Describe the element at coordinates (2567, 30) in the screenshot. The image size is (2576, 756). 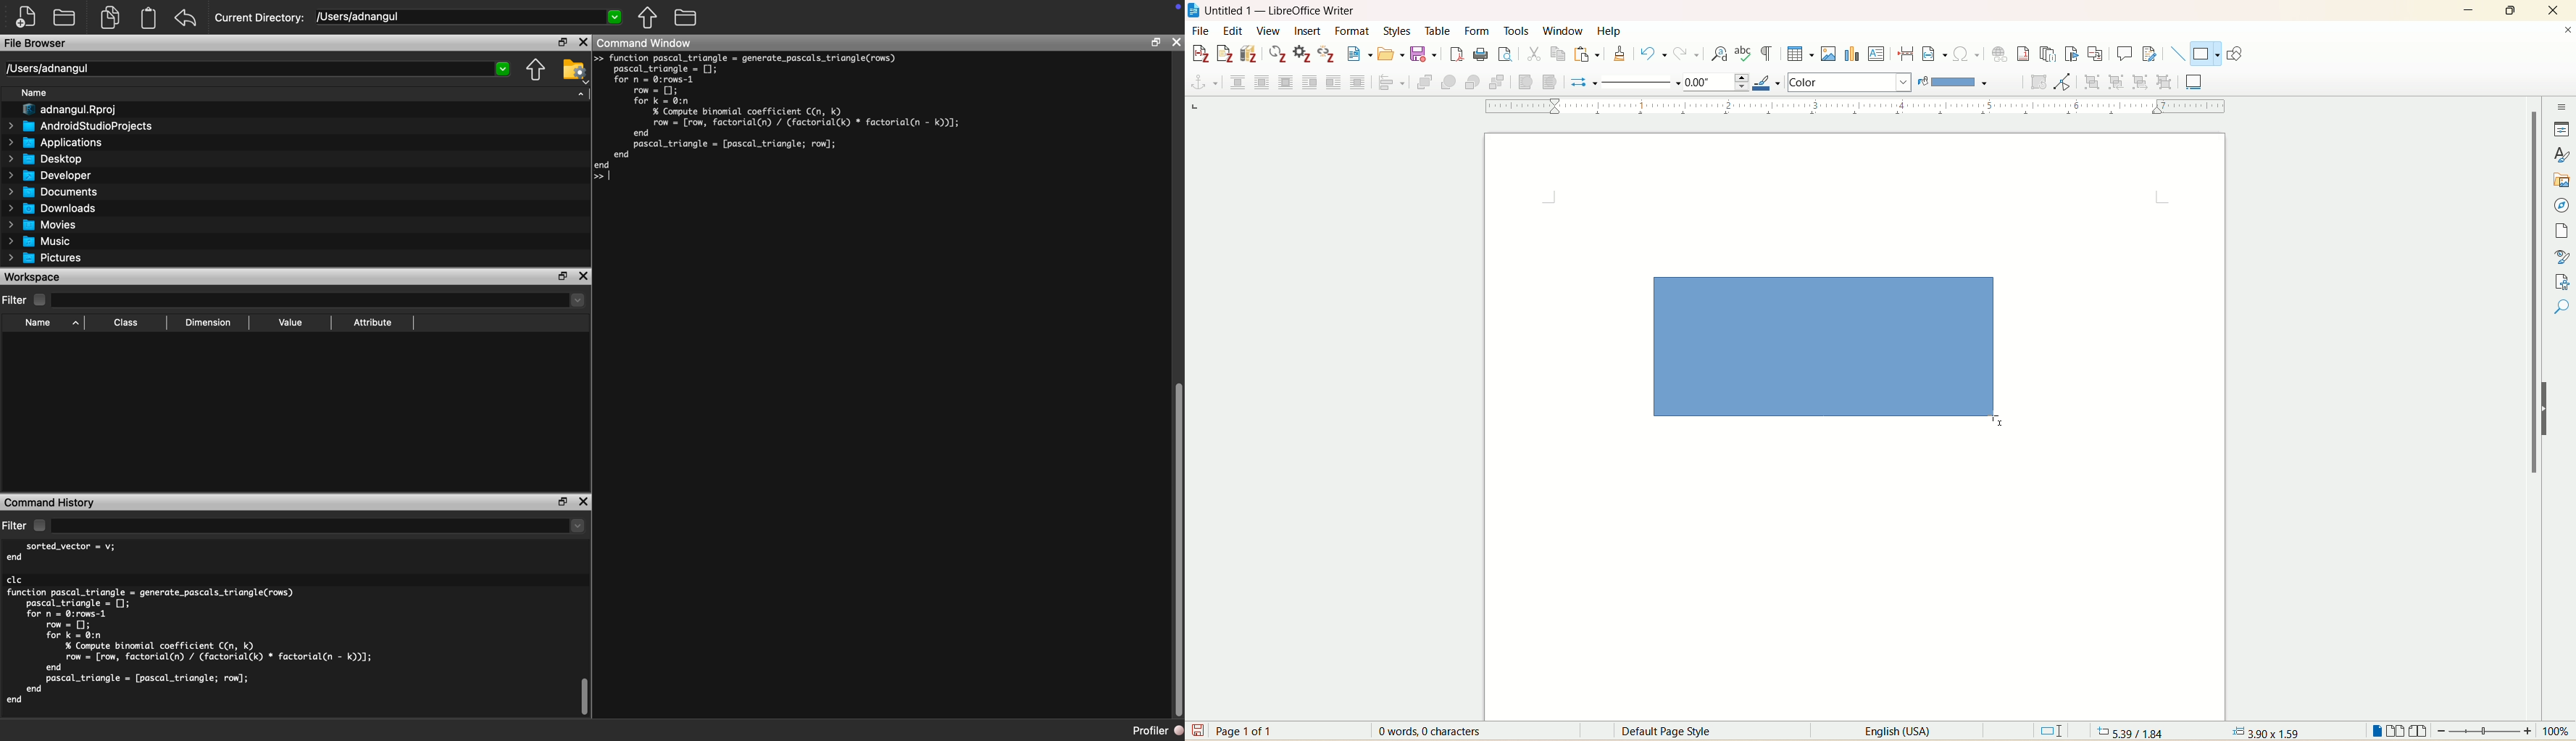
I see `close document` at that location.